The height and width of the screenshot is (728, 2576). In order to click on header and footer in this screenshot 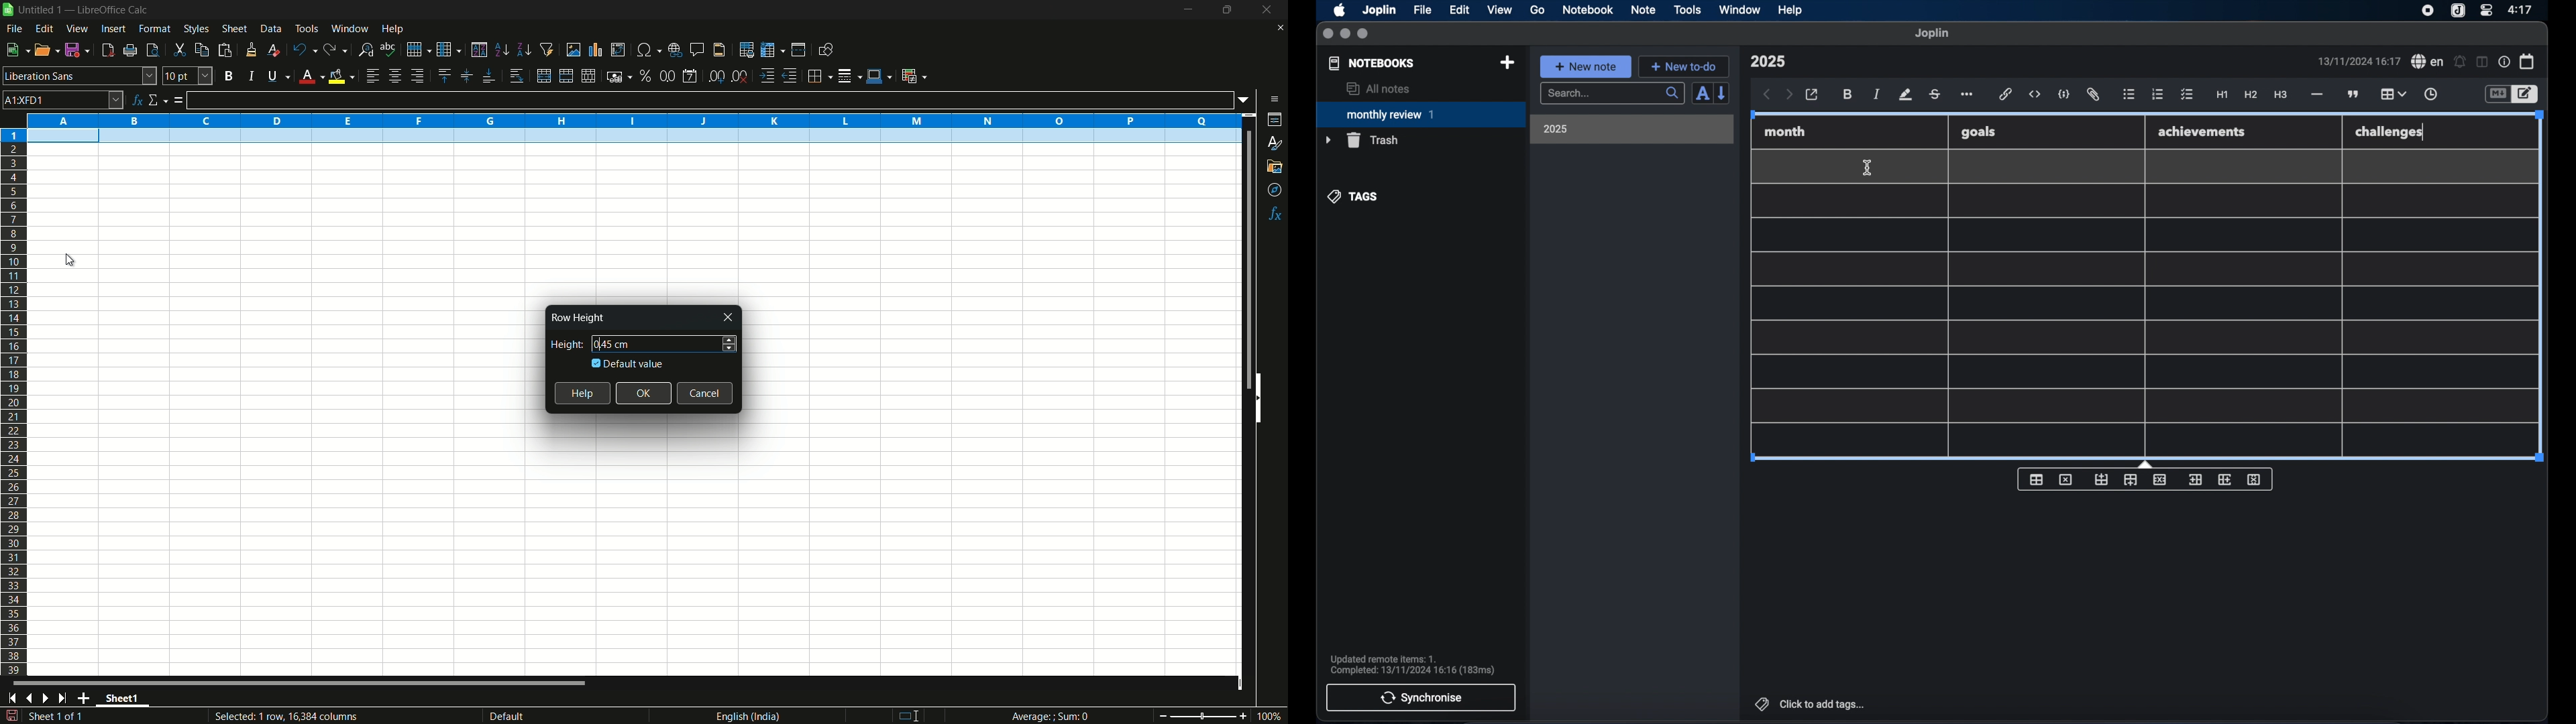, I will do `click(720, 50)`.